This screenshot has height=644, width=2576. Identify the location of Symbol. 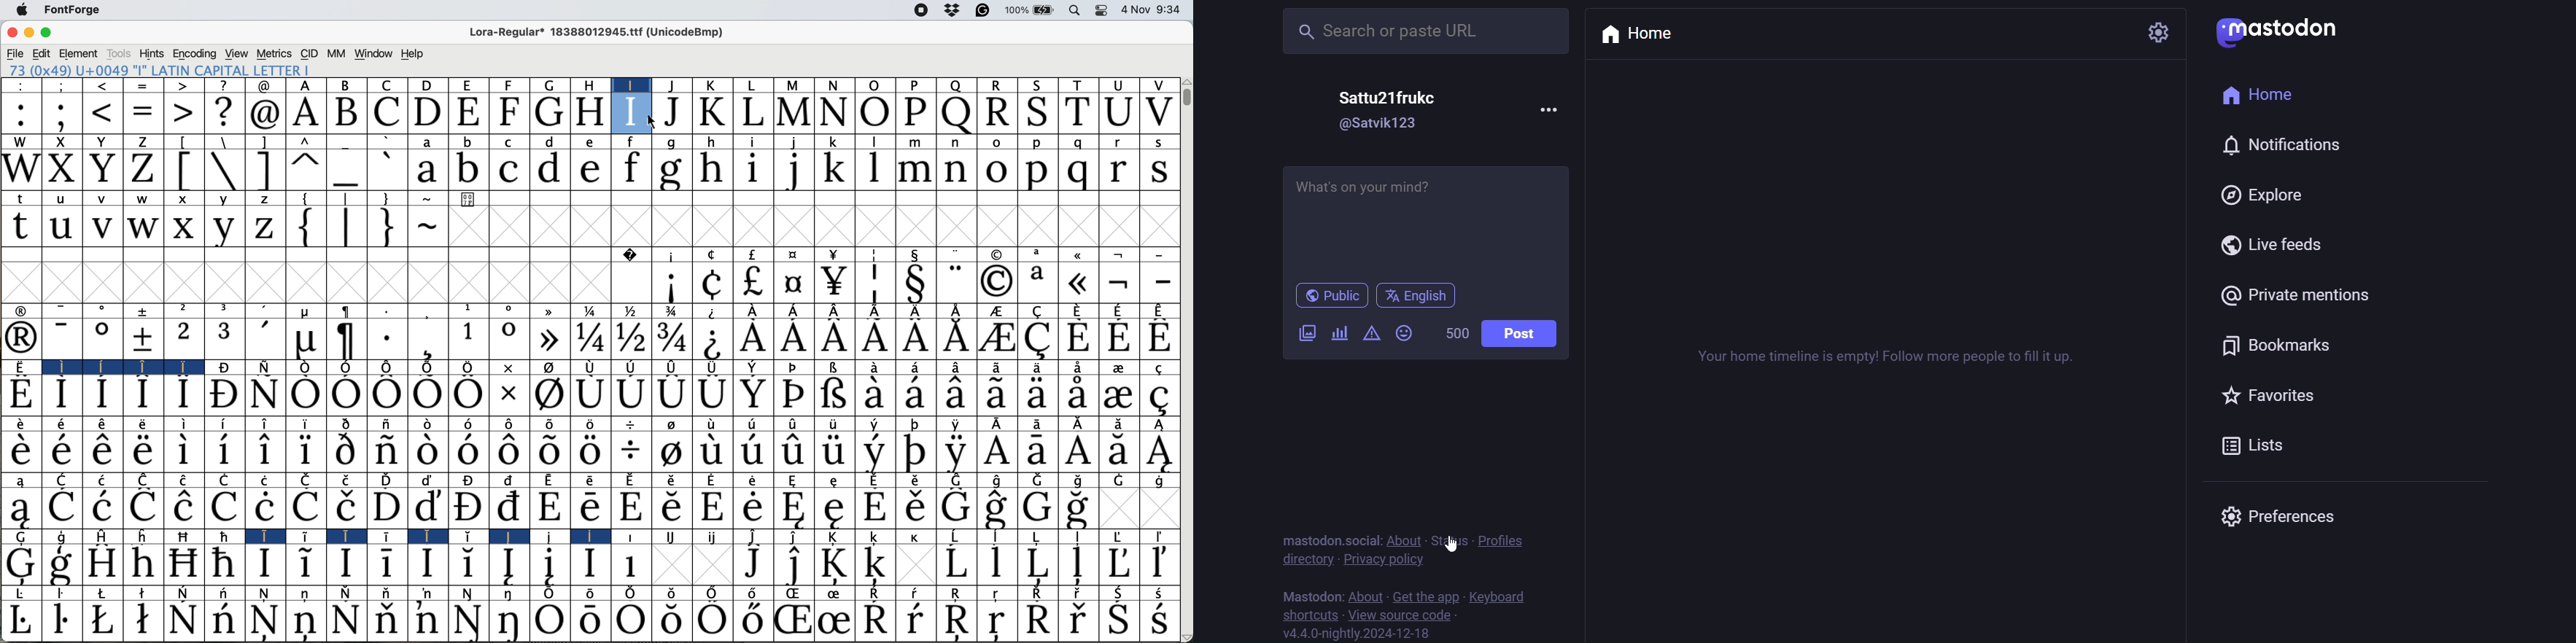
(713, 507).